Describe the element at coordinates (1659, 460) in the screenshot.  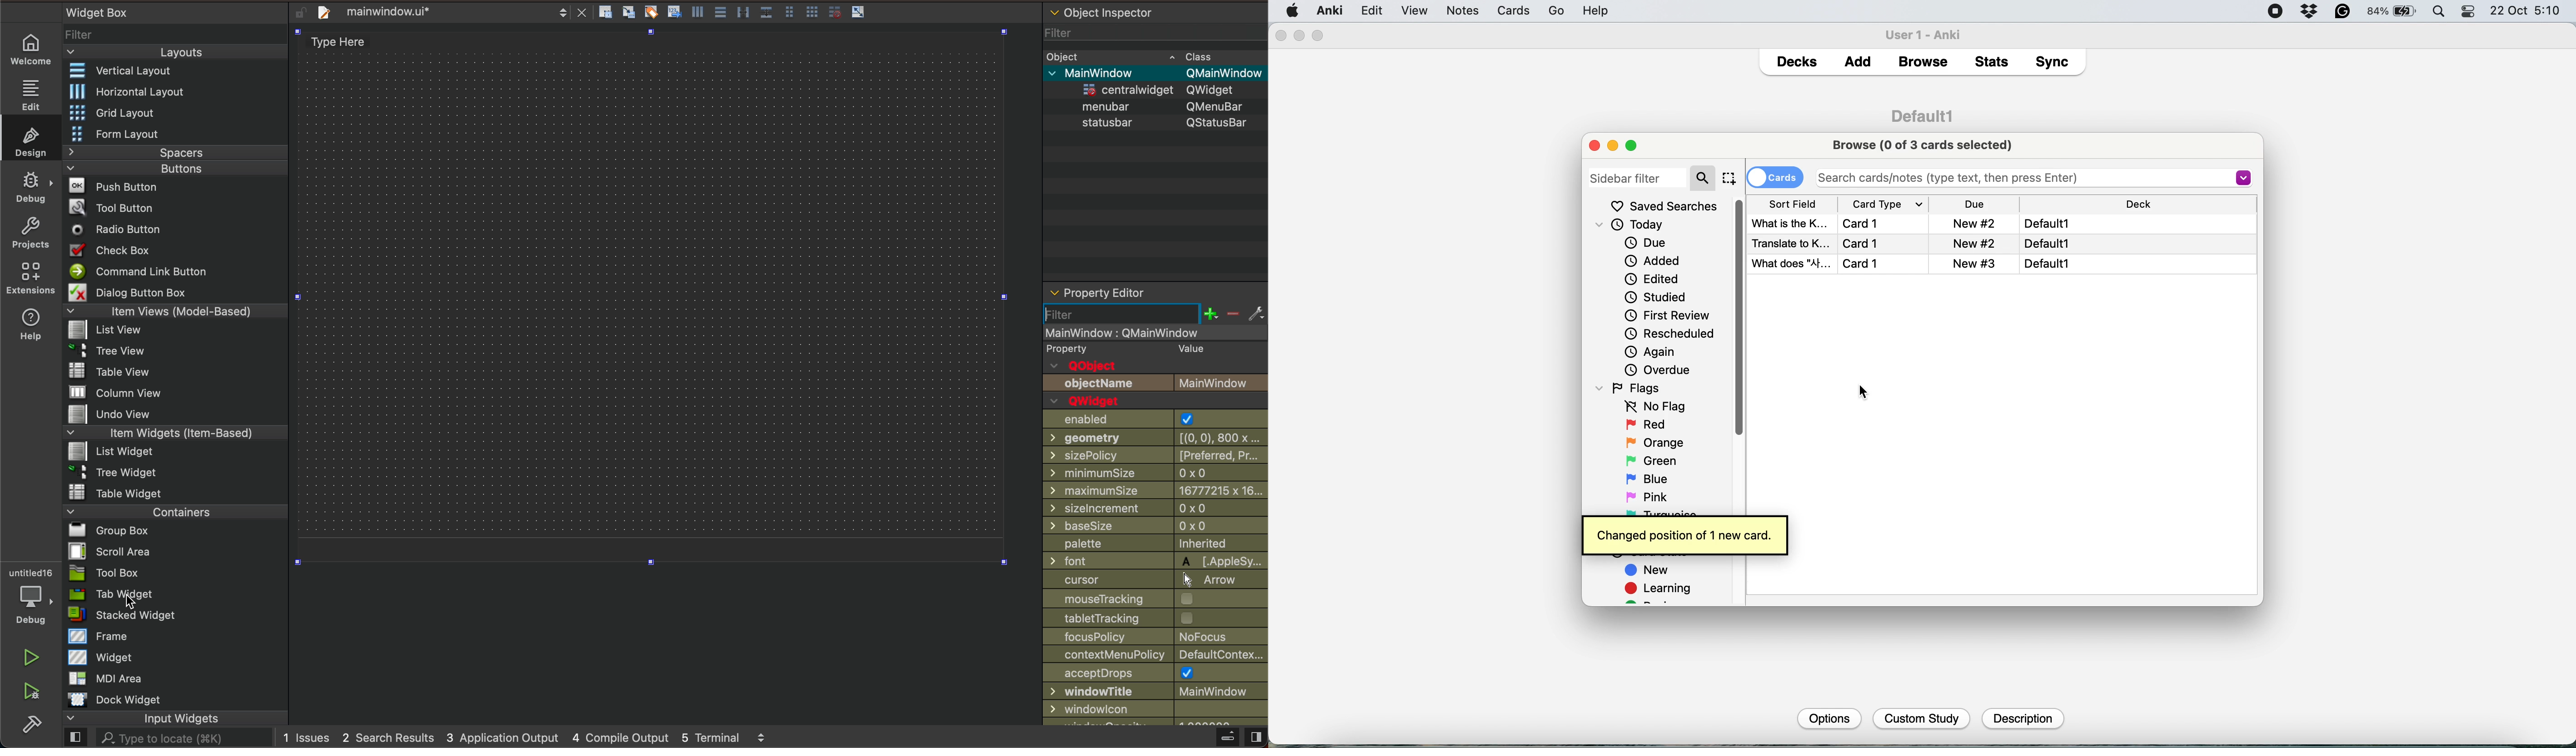
I see `green` at that location.